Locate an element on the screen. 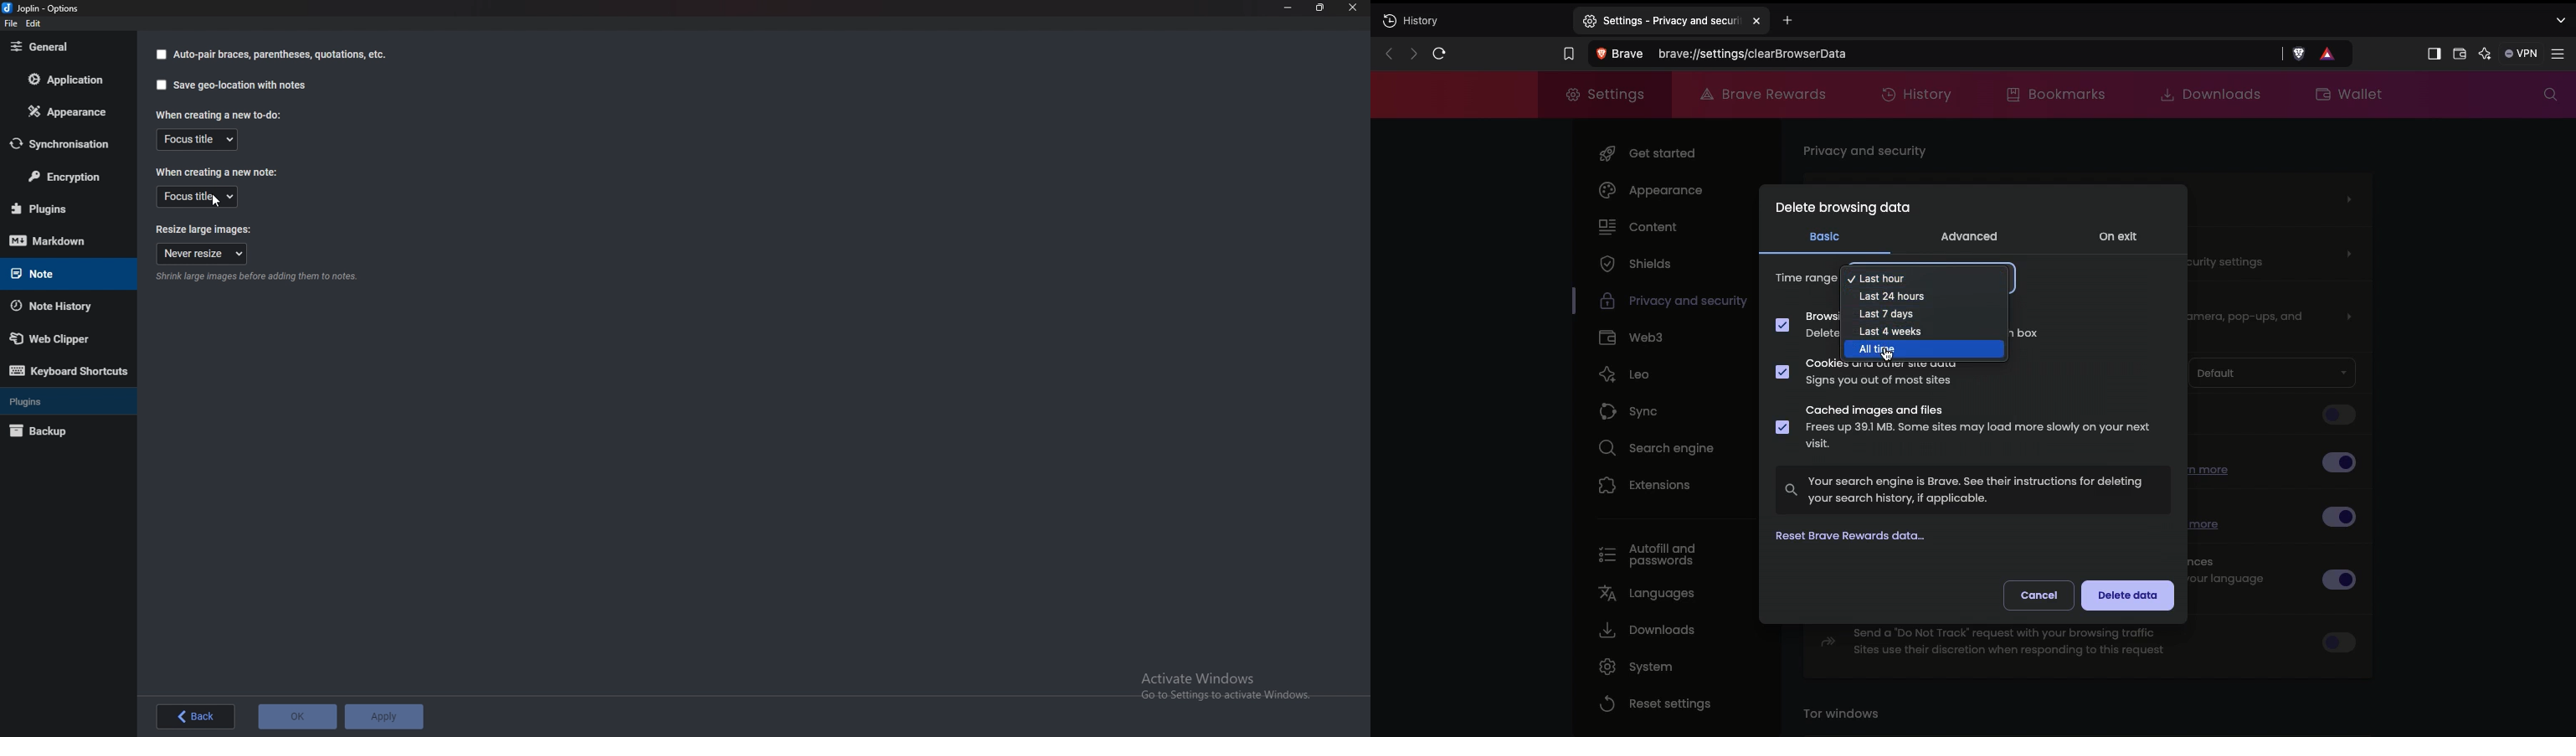 The width and height of the screenshot is (2576, 756). Back up is located at coordinates (59, 431).